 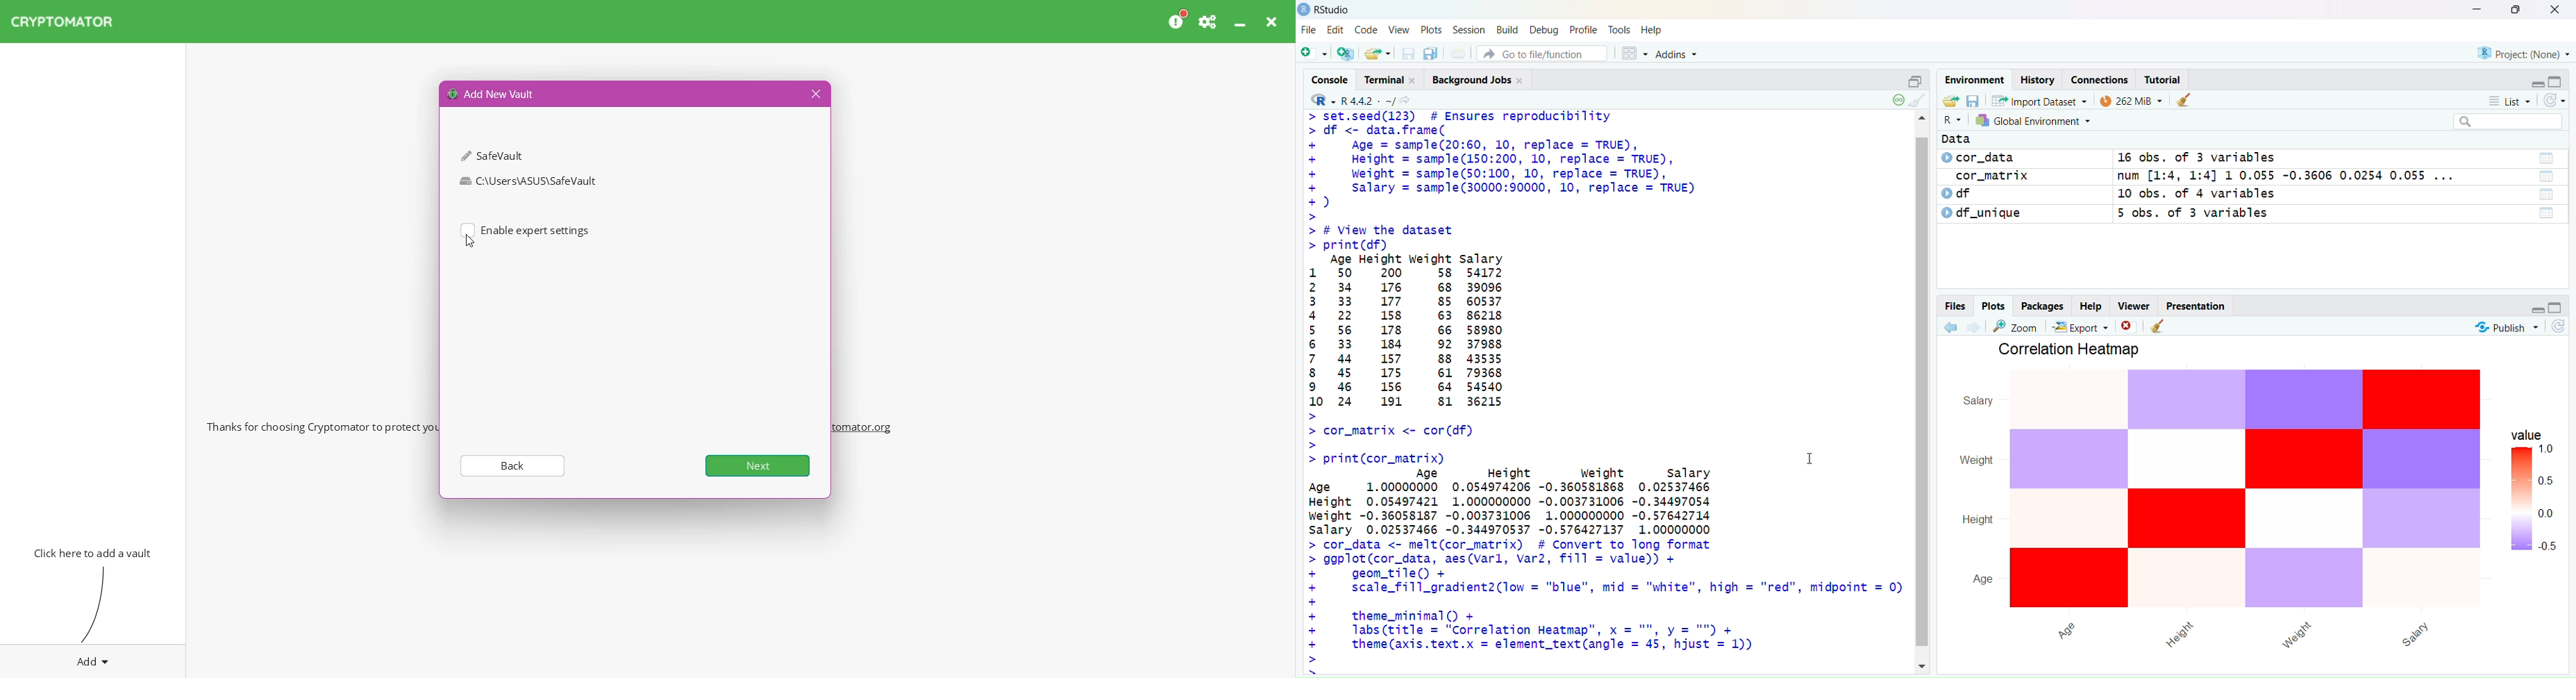 What do you see at coordinates (1541, 54) in the screenshot?
I see `Go to file/function` at bounding box center [1541, 54].